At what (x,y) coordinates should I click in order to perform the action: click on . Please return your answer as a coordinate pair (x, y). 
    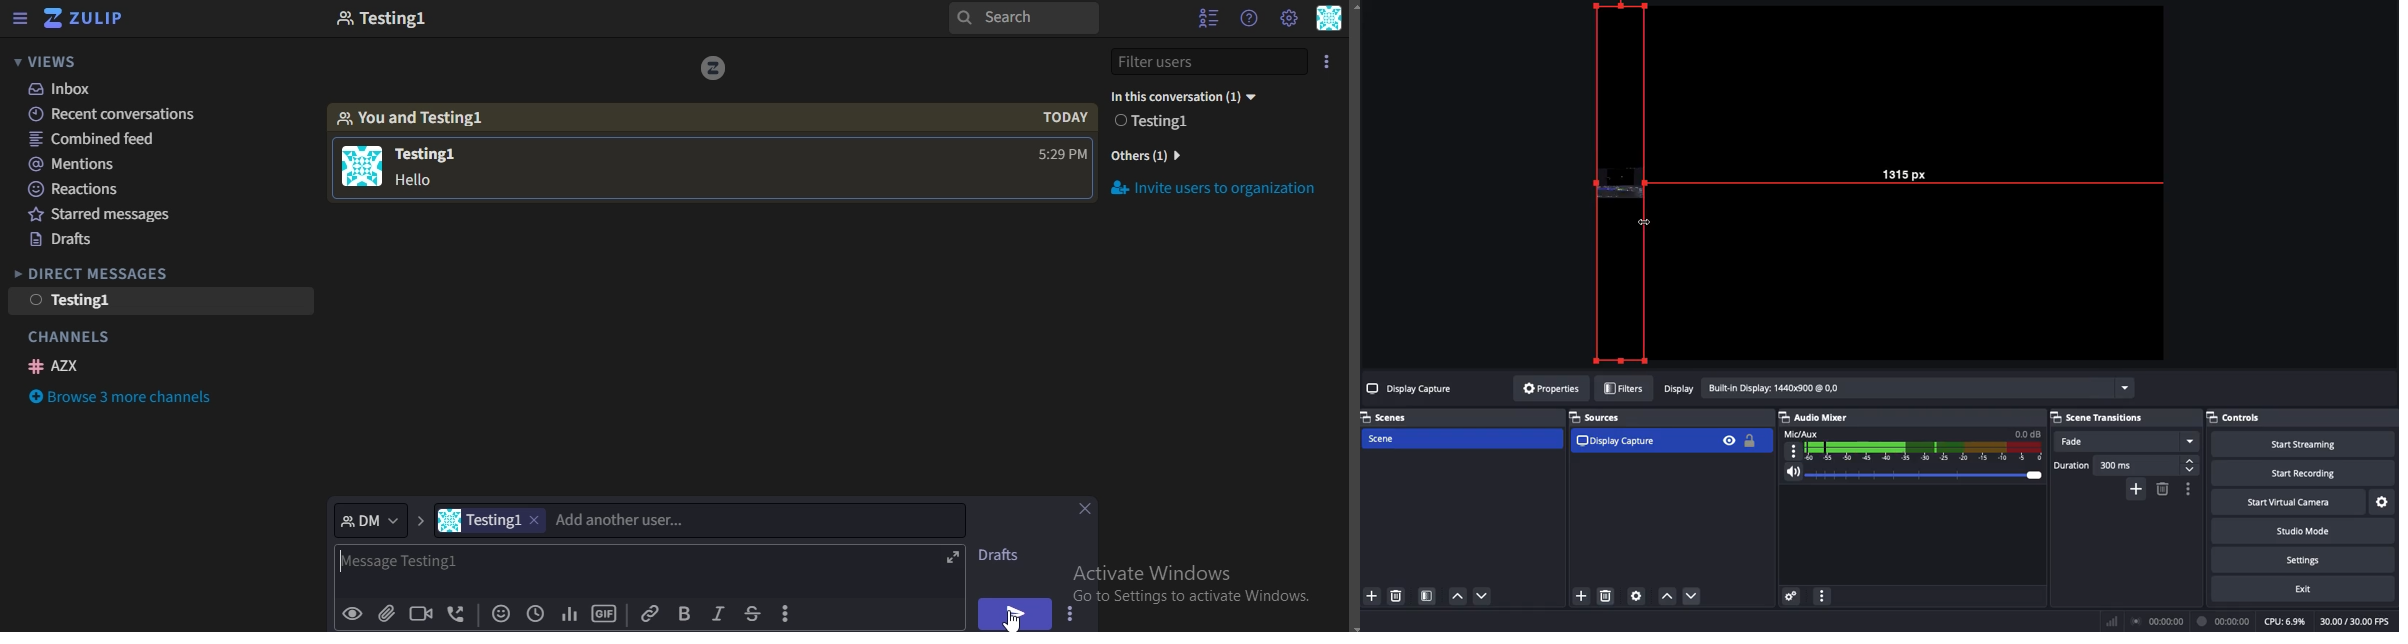
    Looking at the image, I should click on (1074, 613).